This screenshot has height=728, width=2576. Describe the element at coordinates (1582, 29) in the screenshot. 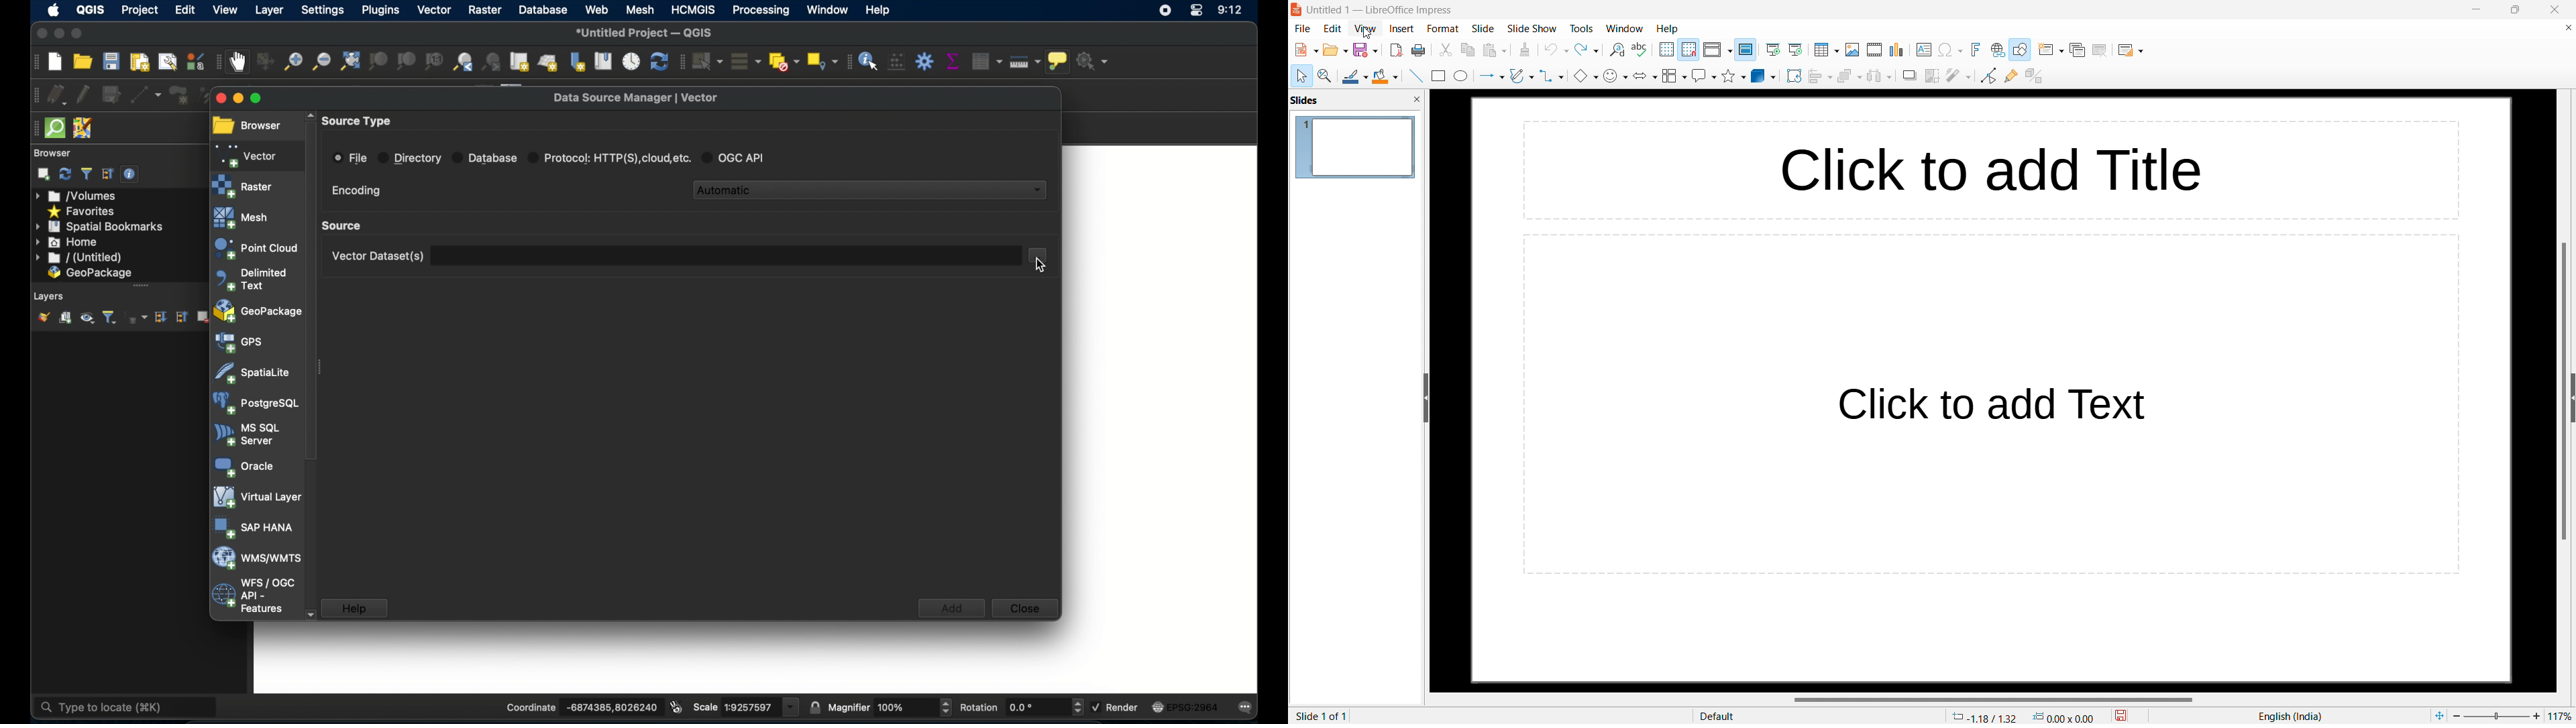

I see `tools` at that location.